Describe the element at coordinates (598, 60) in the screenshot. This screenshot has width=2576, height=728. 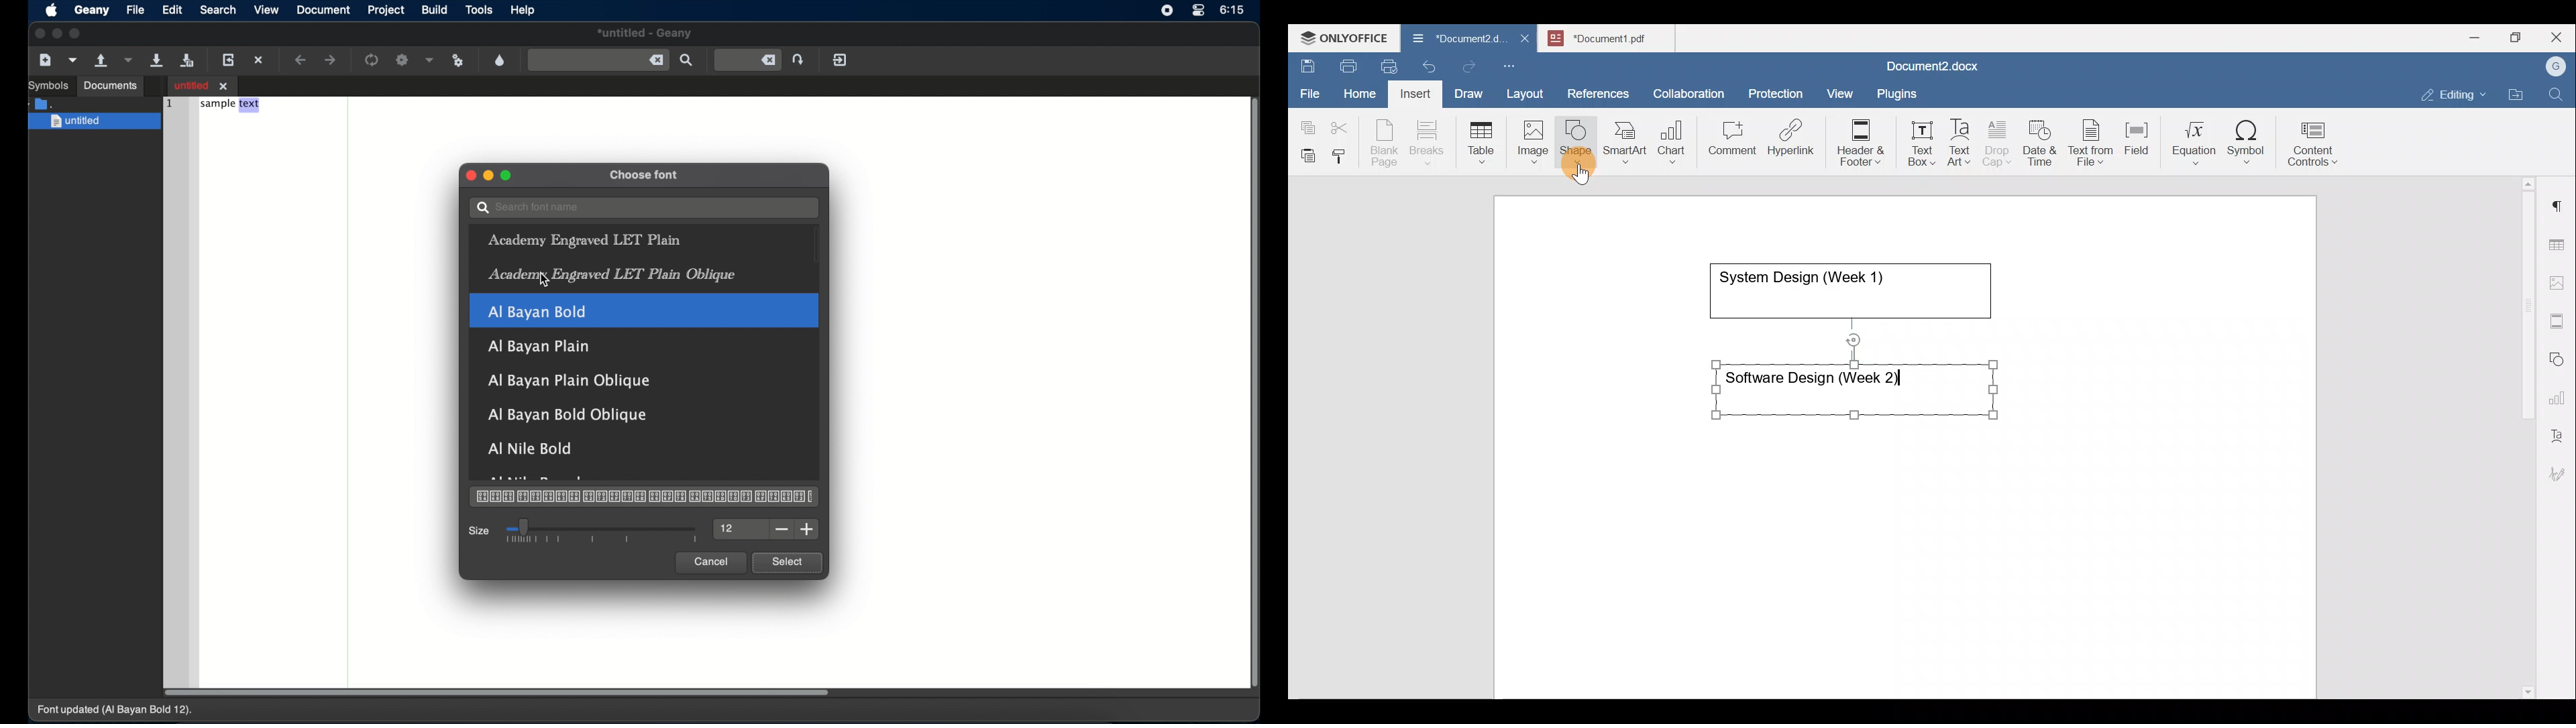
I see `find the entered text in the current file` at that location.